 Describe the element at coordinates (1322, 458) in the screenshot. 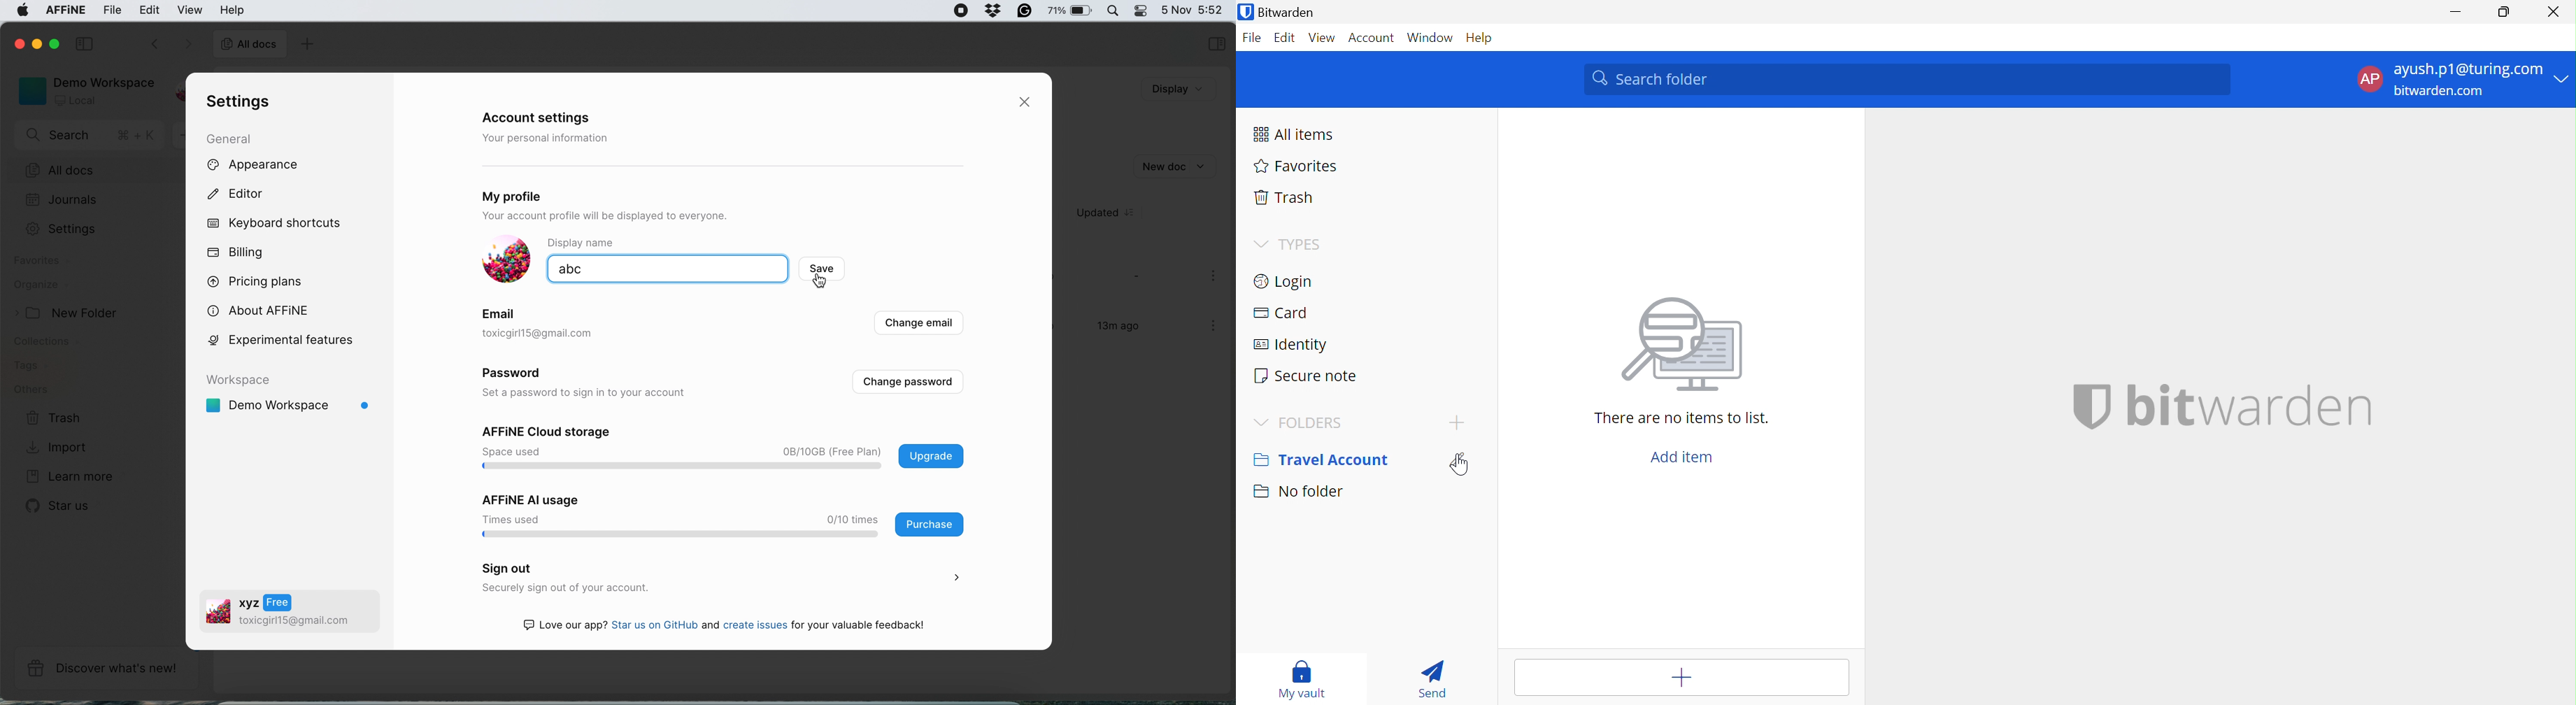

I see `Travel Account` at that location.